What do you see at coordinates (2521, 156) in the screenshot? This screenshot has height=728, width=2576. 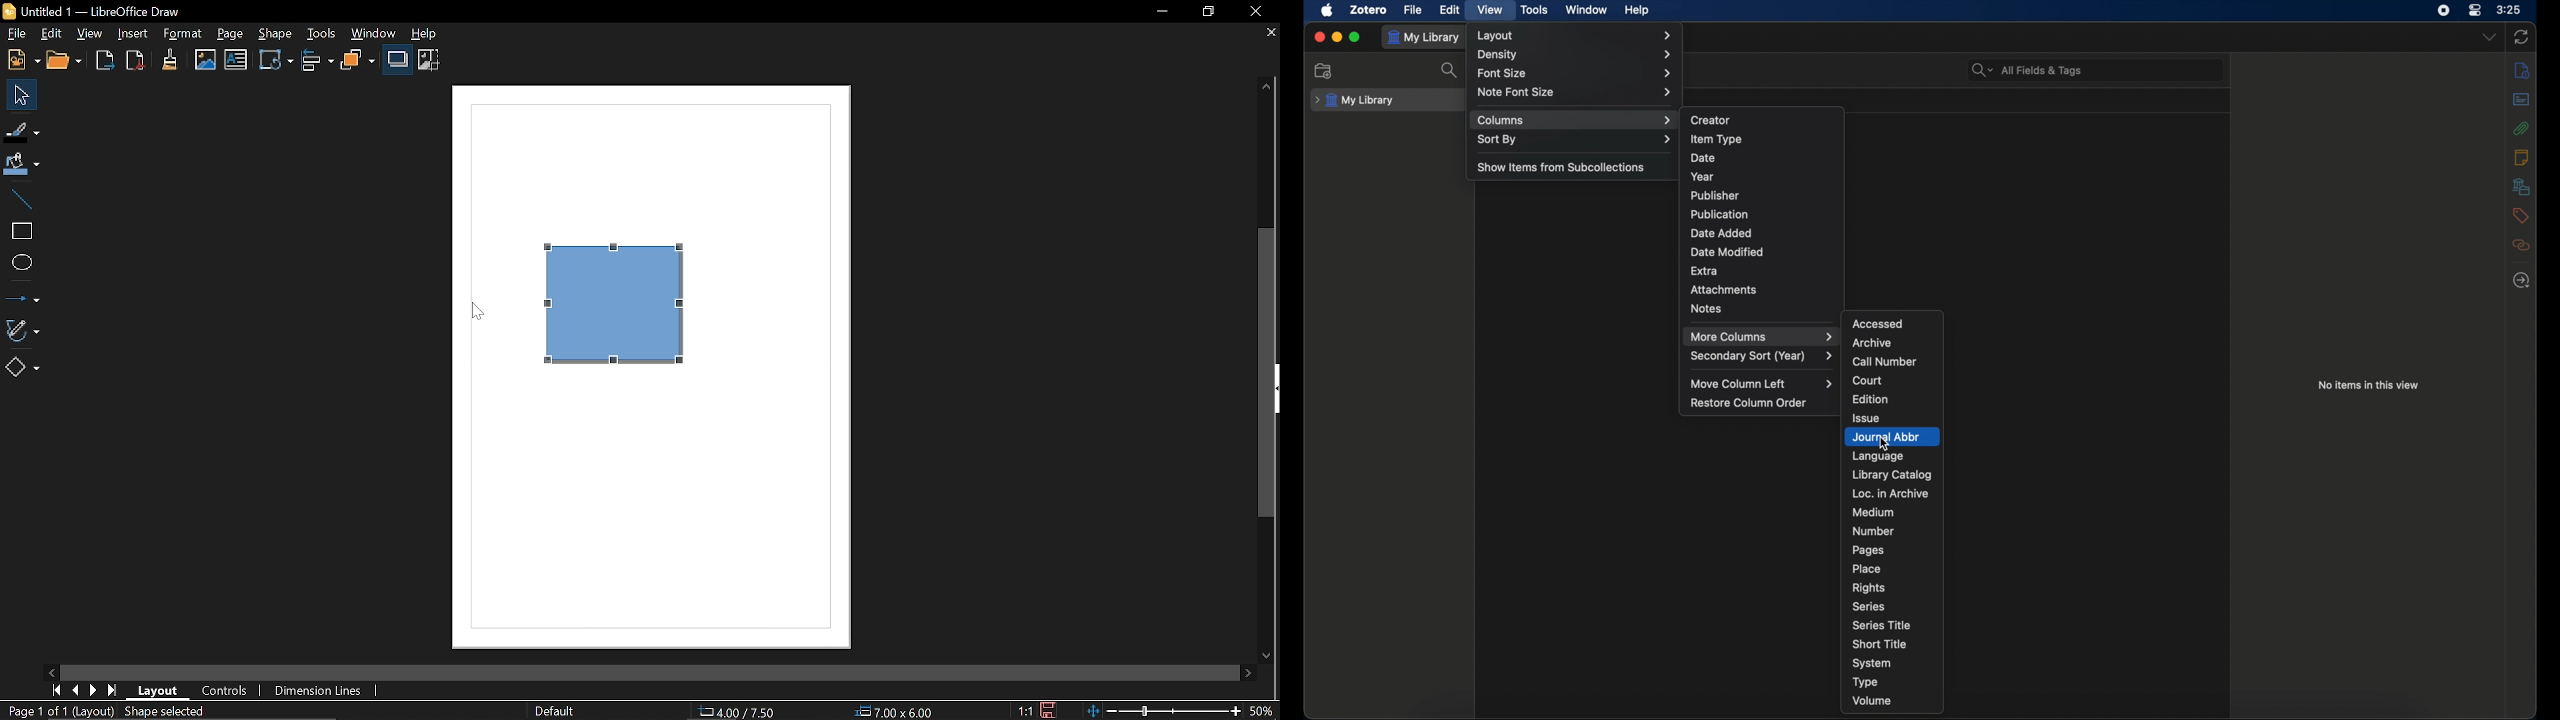 I see `notes` at bounding box center [2521, 156].